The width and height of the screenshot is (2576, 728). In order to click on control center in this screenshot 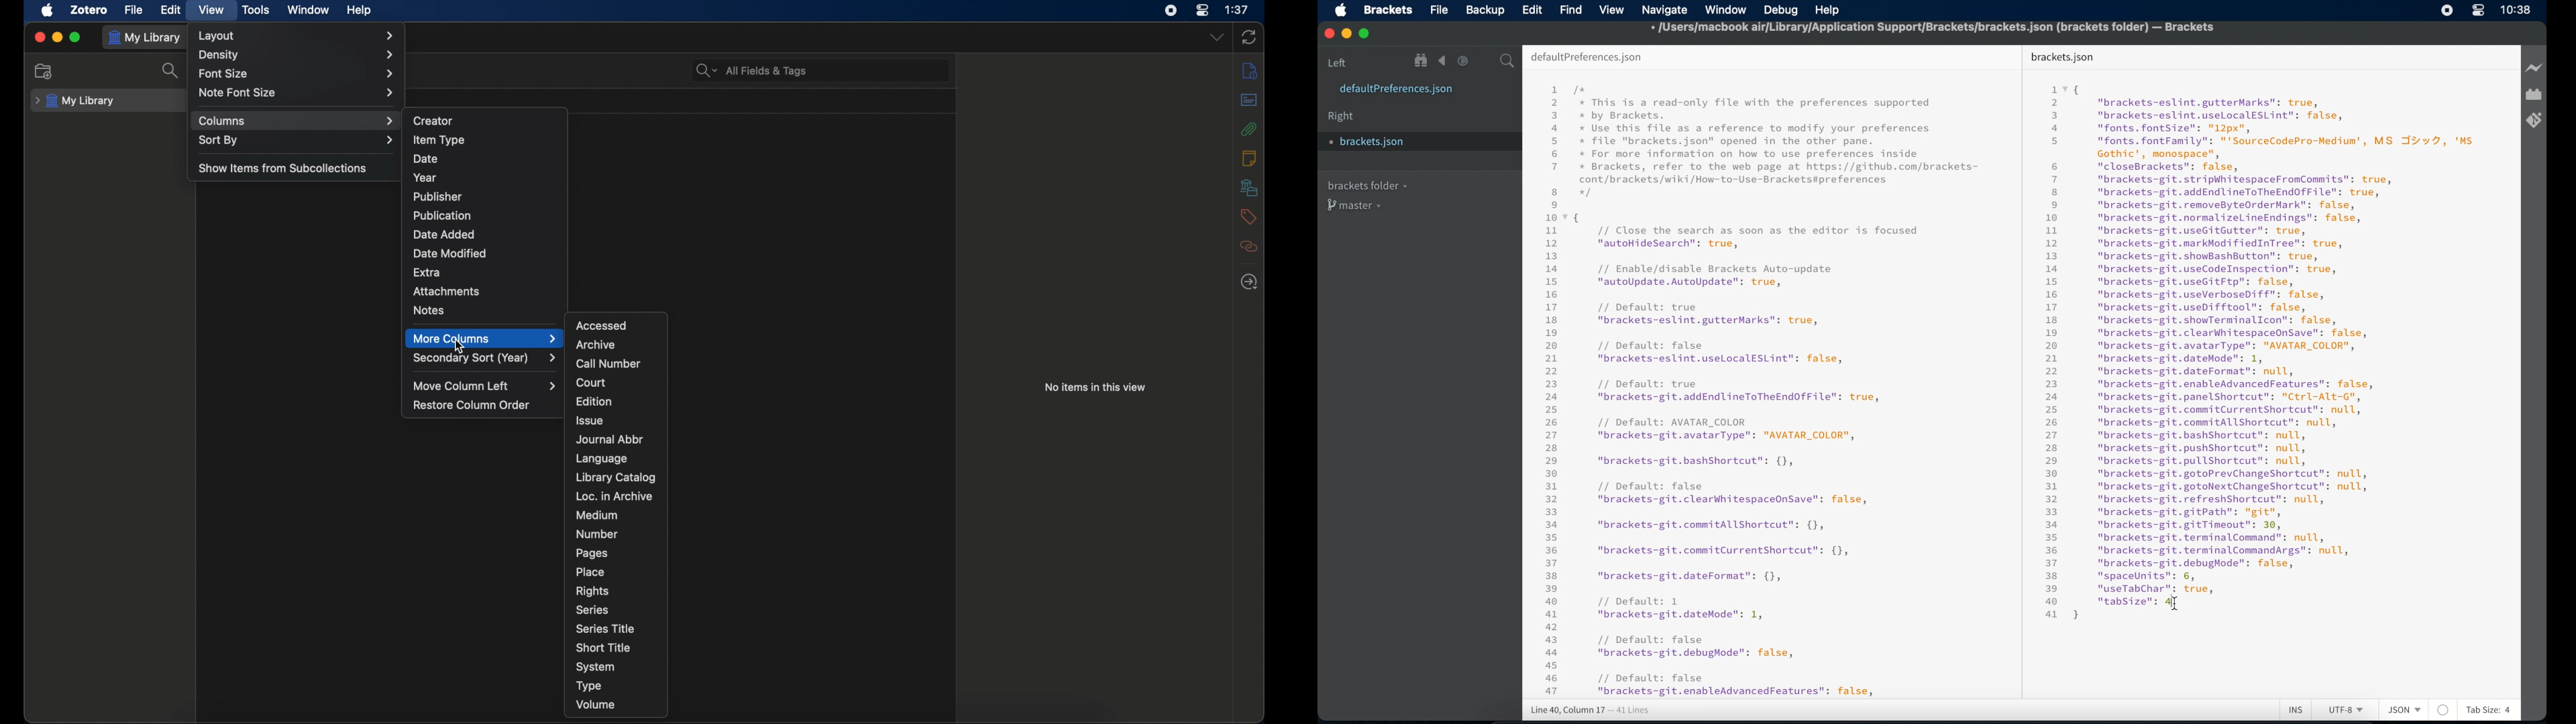, I will do `click(2477, 10)`.